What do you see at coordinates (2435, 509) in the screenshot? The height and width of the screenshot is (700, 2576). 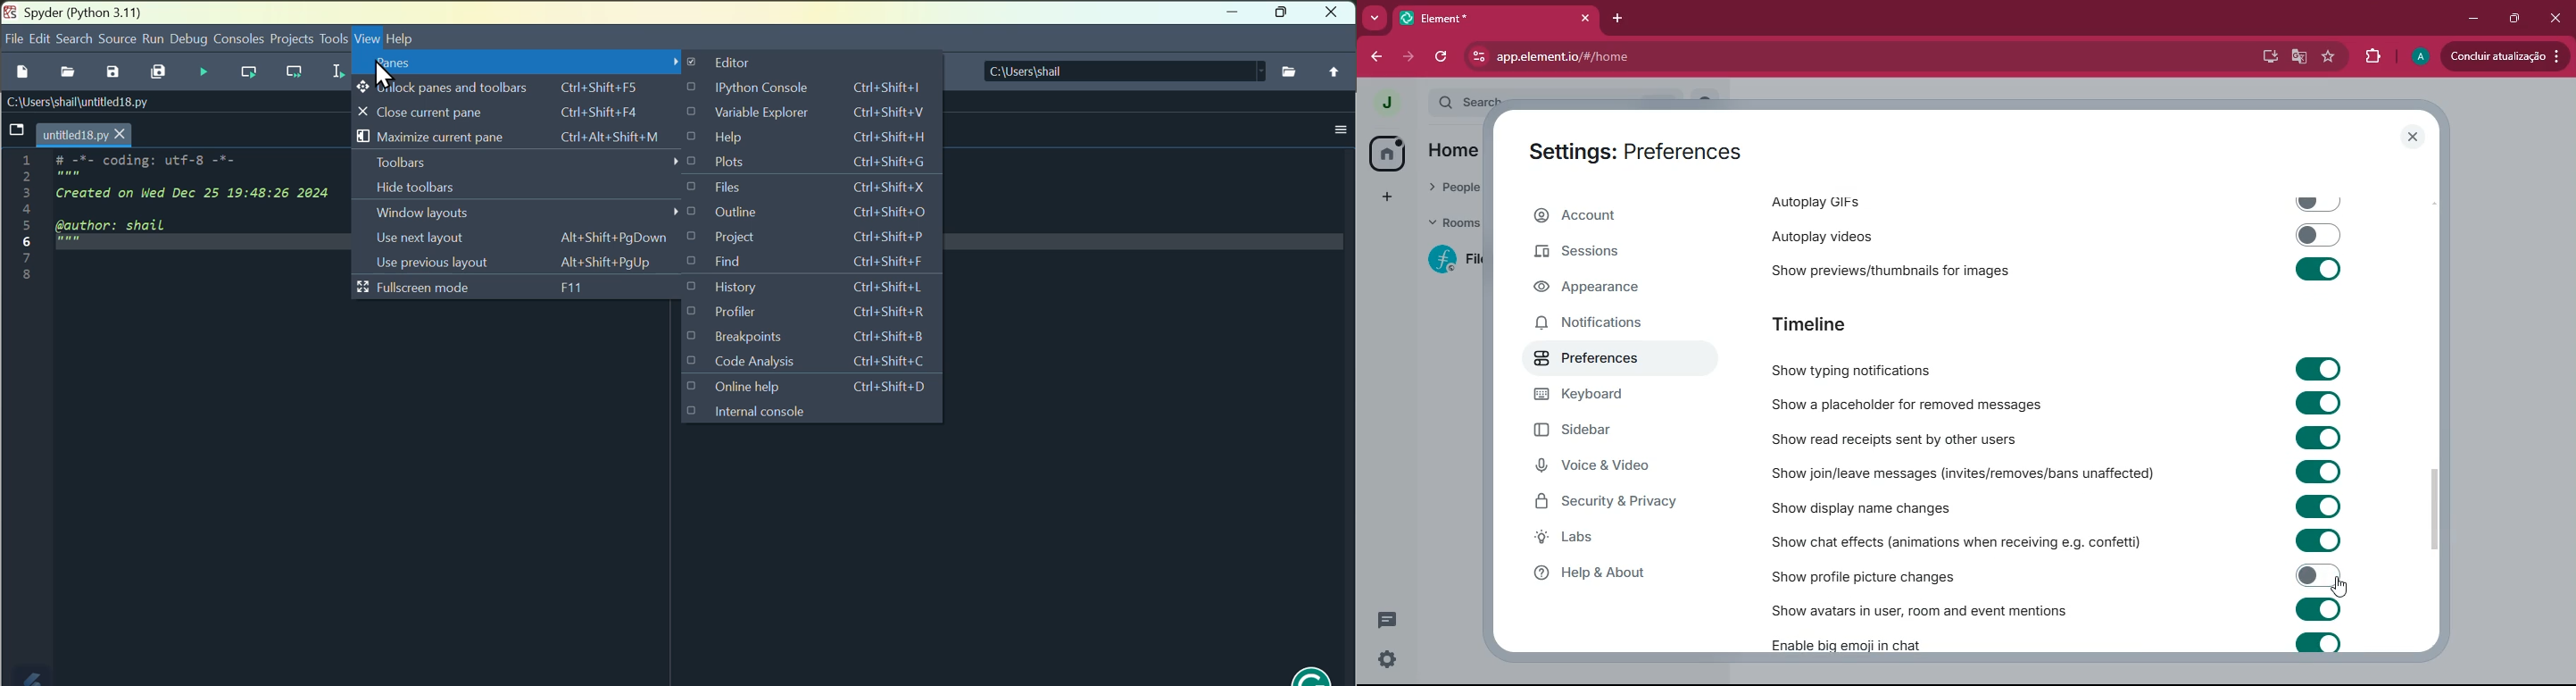 I see `scrollbar` at bounding box center [2435, 509].